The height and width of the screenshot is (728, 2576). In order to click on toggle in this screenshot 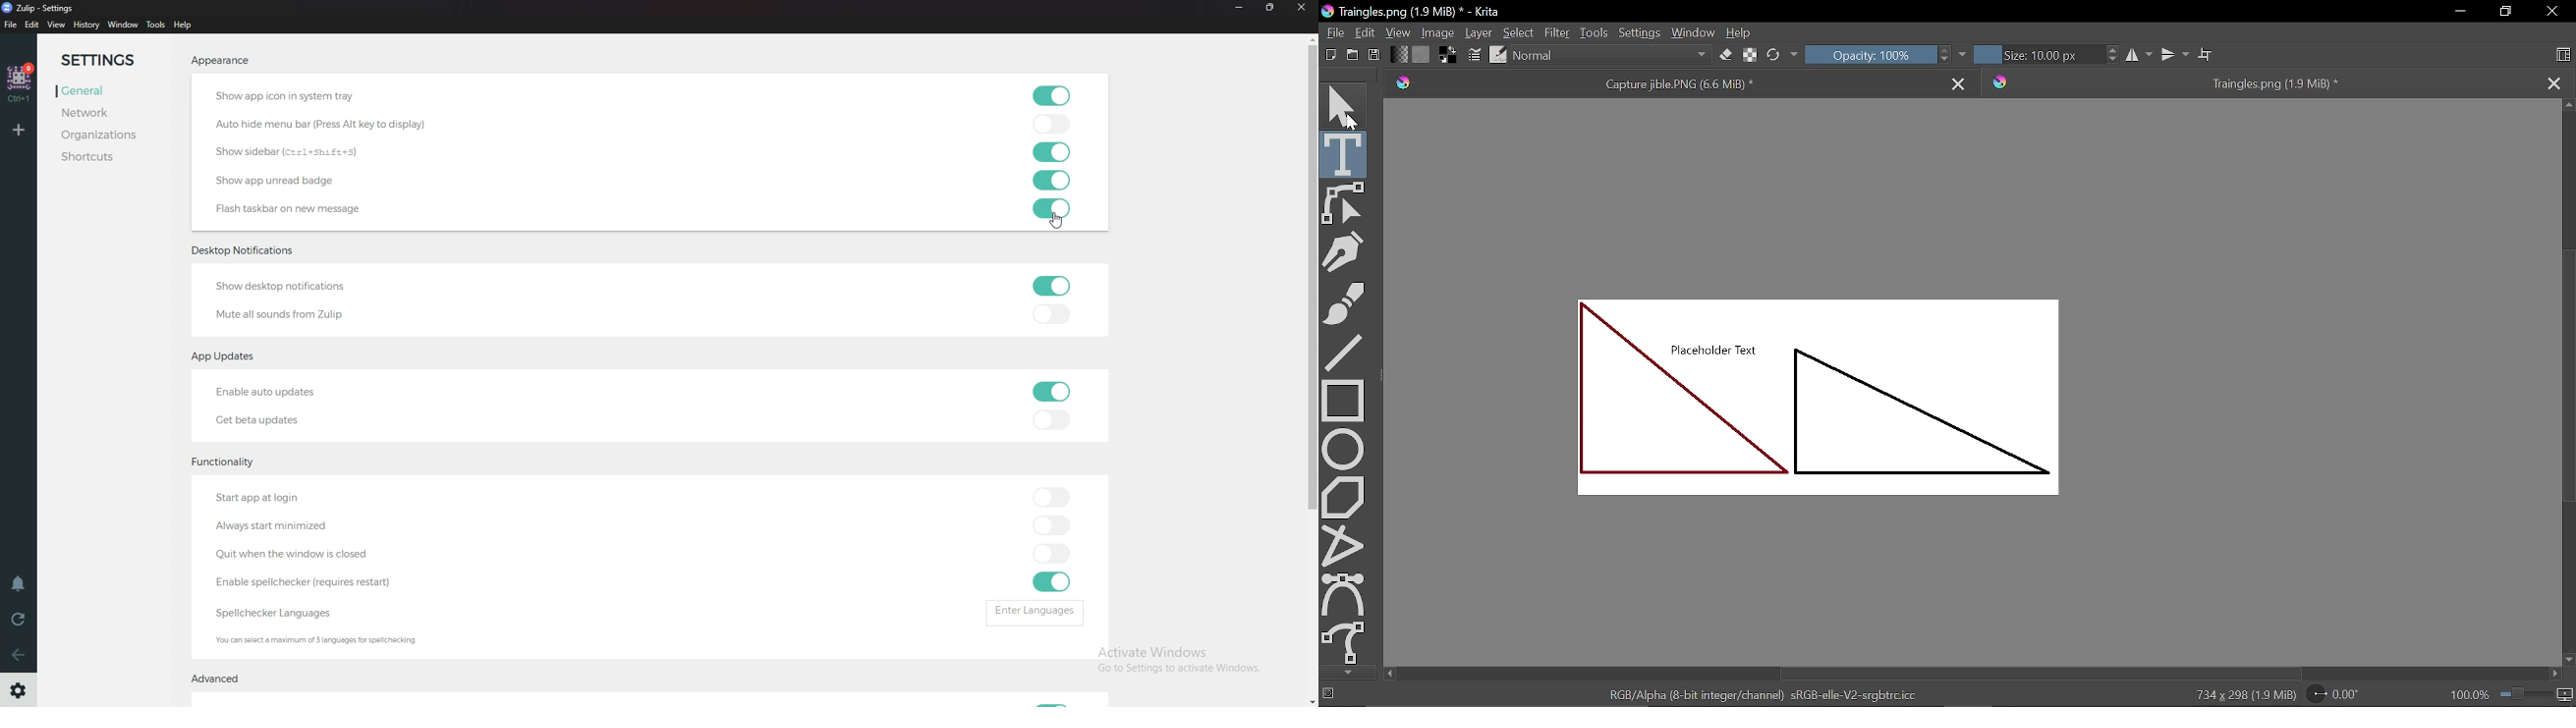, I will do `click(1052, 555)`.